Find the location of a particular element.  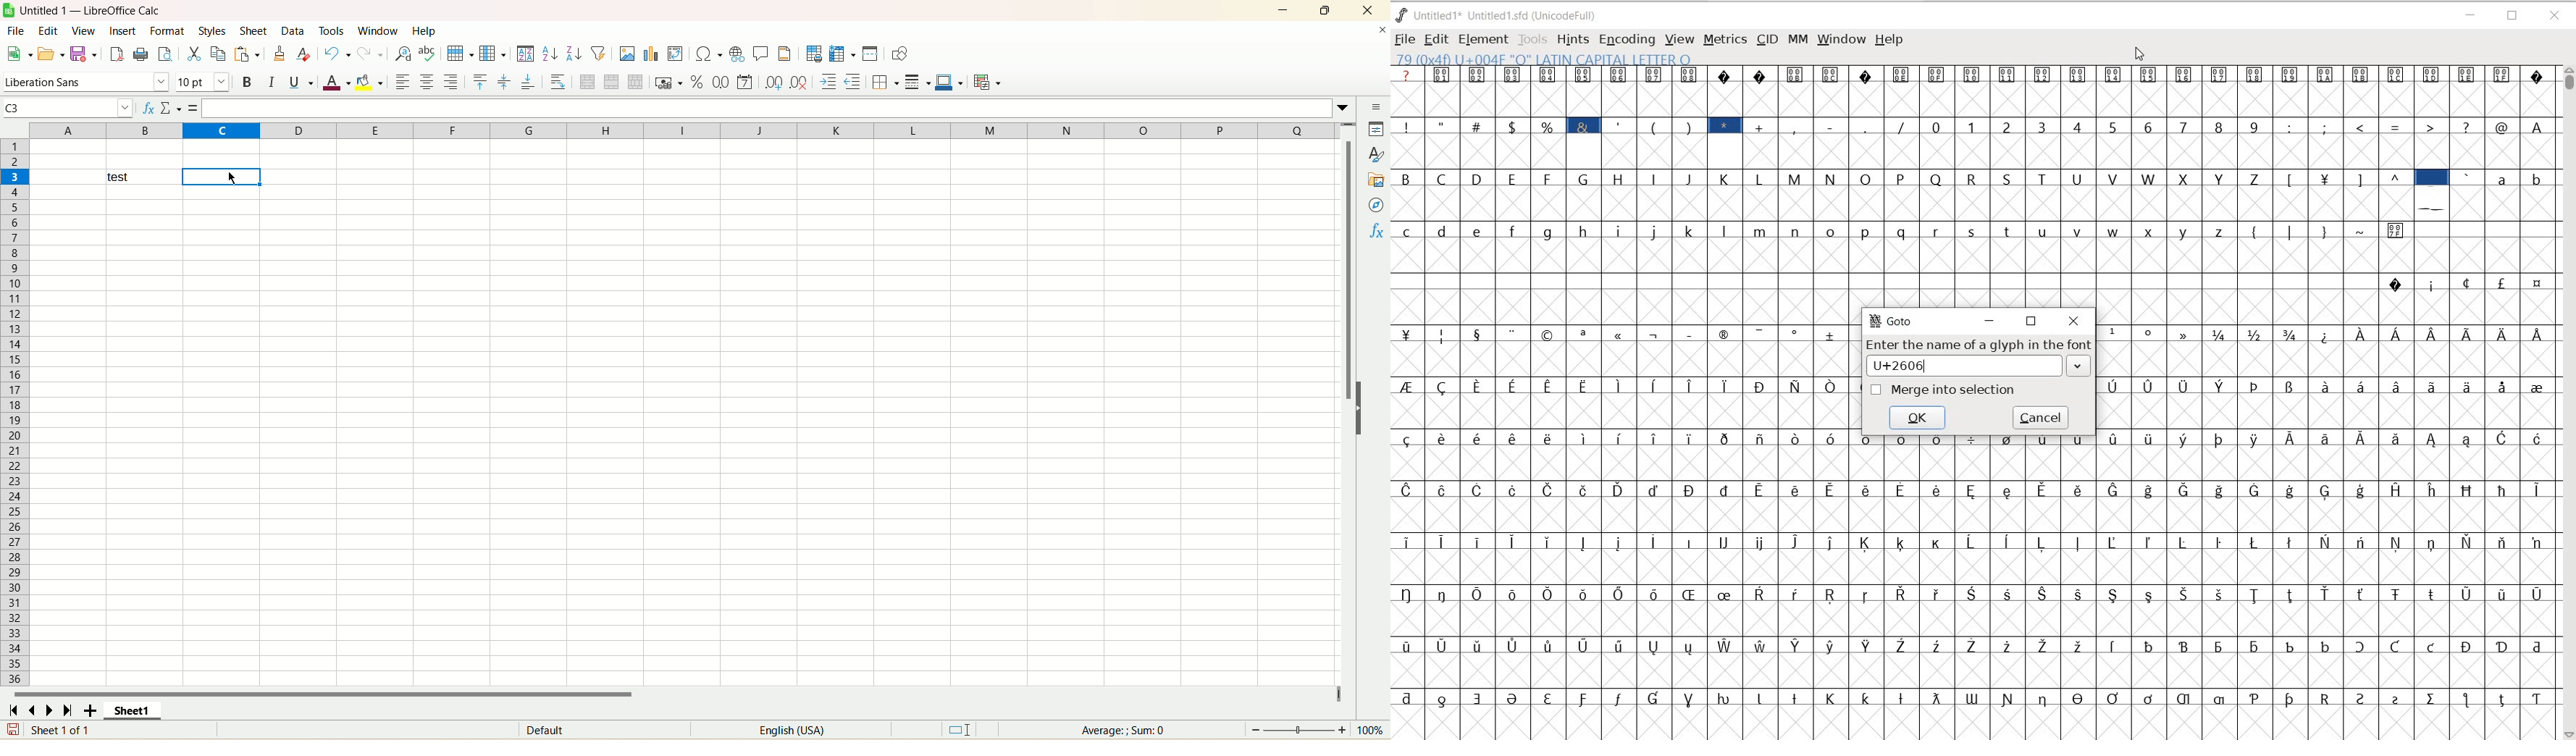

format as currency is located at coordinates (670, 82).